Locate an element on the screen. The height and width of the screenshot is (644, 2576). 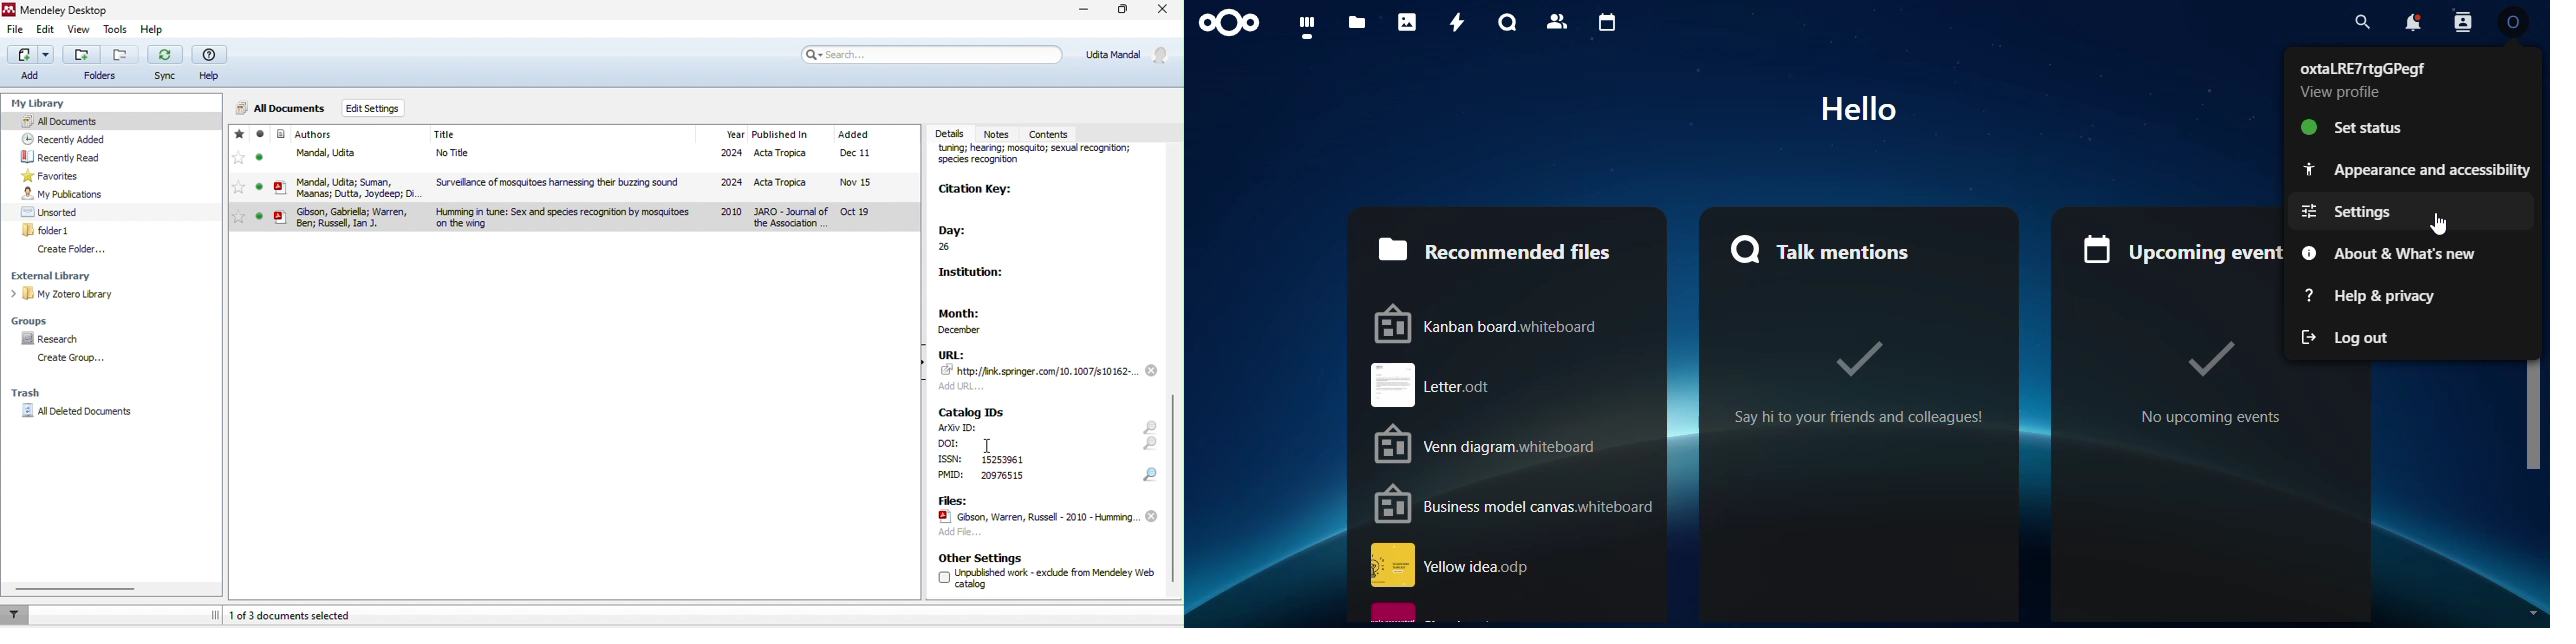
profile is located at coordinates (2513, 22).